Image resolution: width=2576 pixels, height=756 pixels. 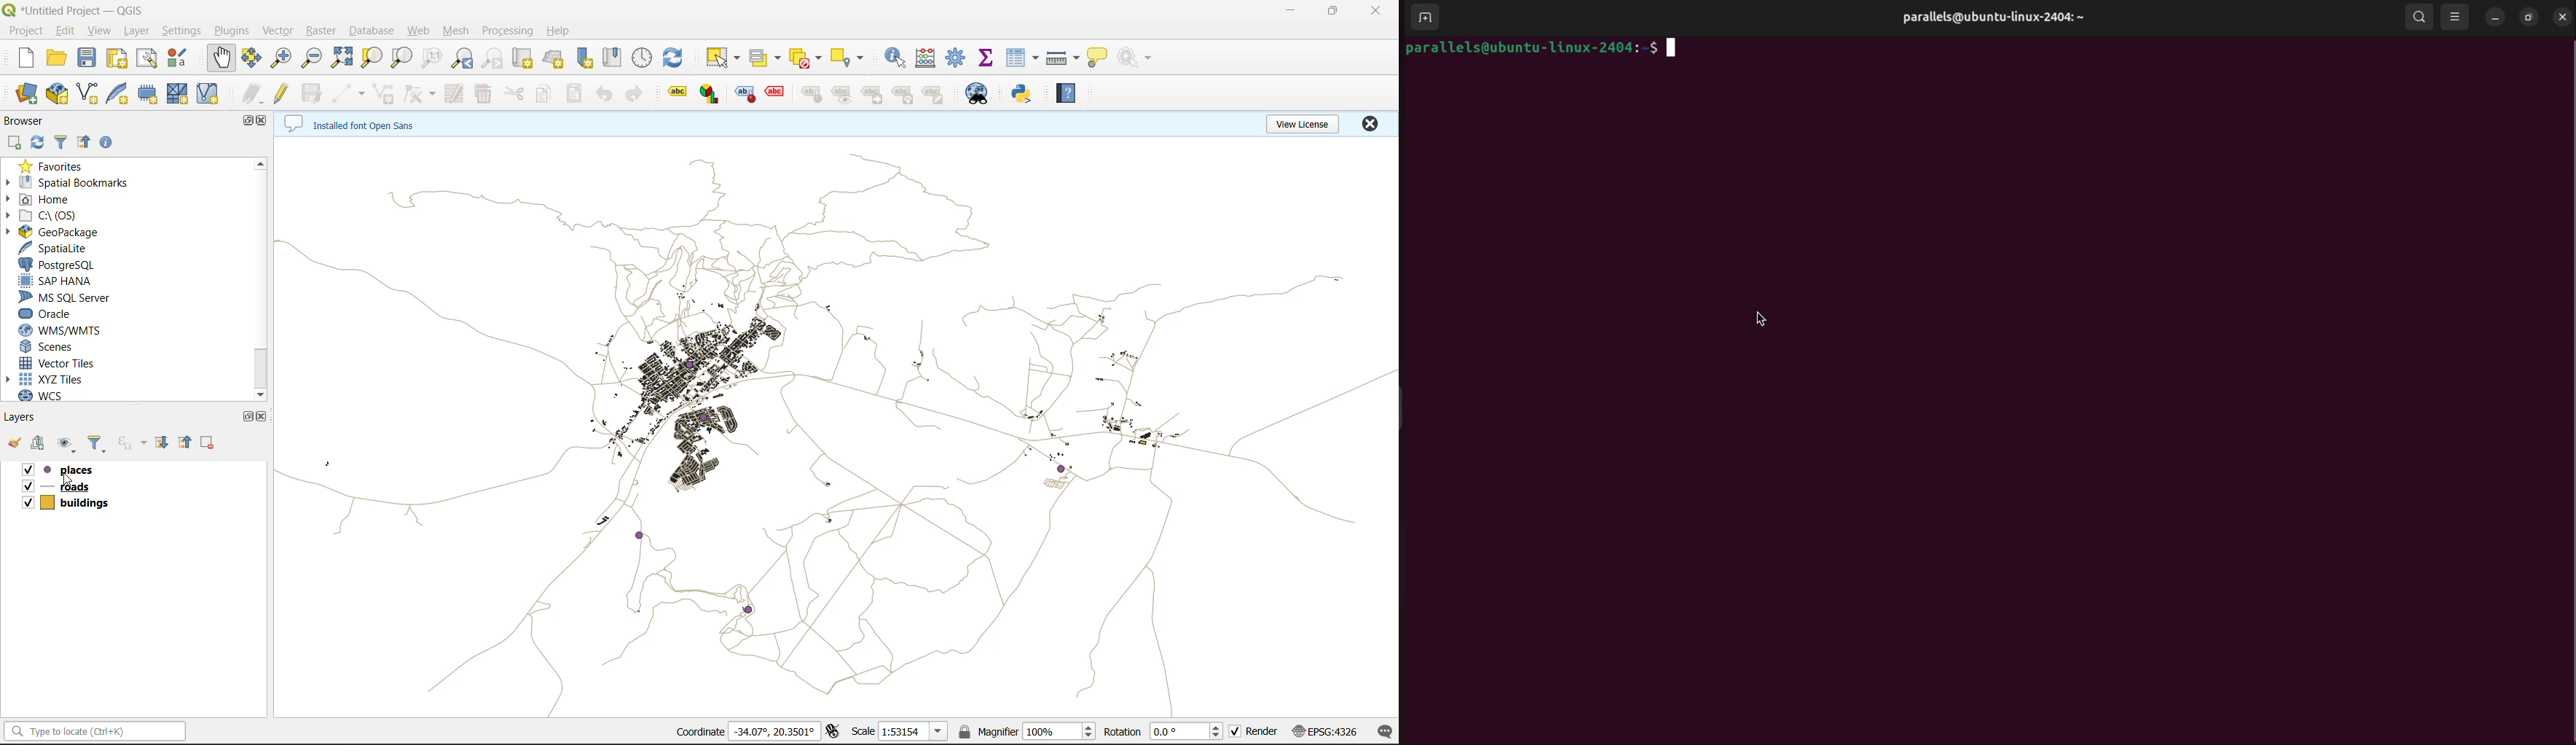 What do you see at coordinates (1163, 731) in the screenshot?
I see `rotation` at bounding box center [1163, 731].